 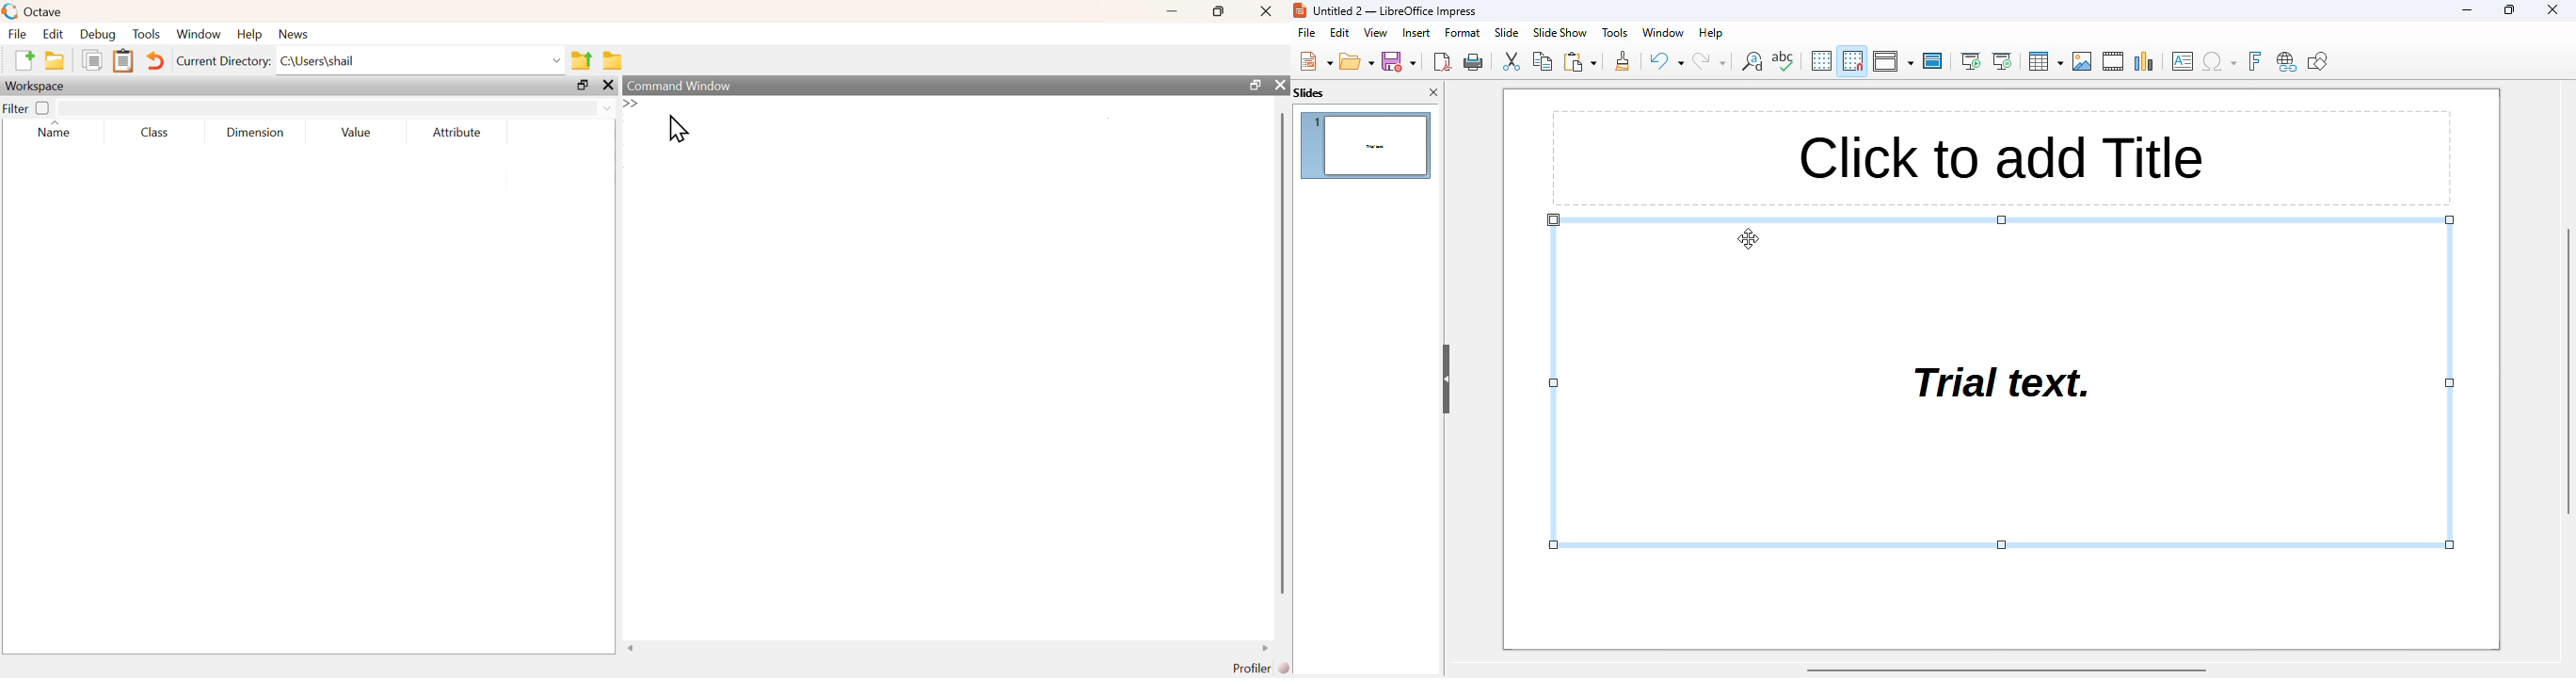 What do you see at coordinates (223, 61) in the screenshot?
I see `Current Directory:` at bounding box center [223, 61].